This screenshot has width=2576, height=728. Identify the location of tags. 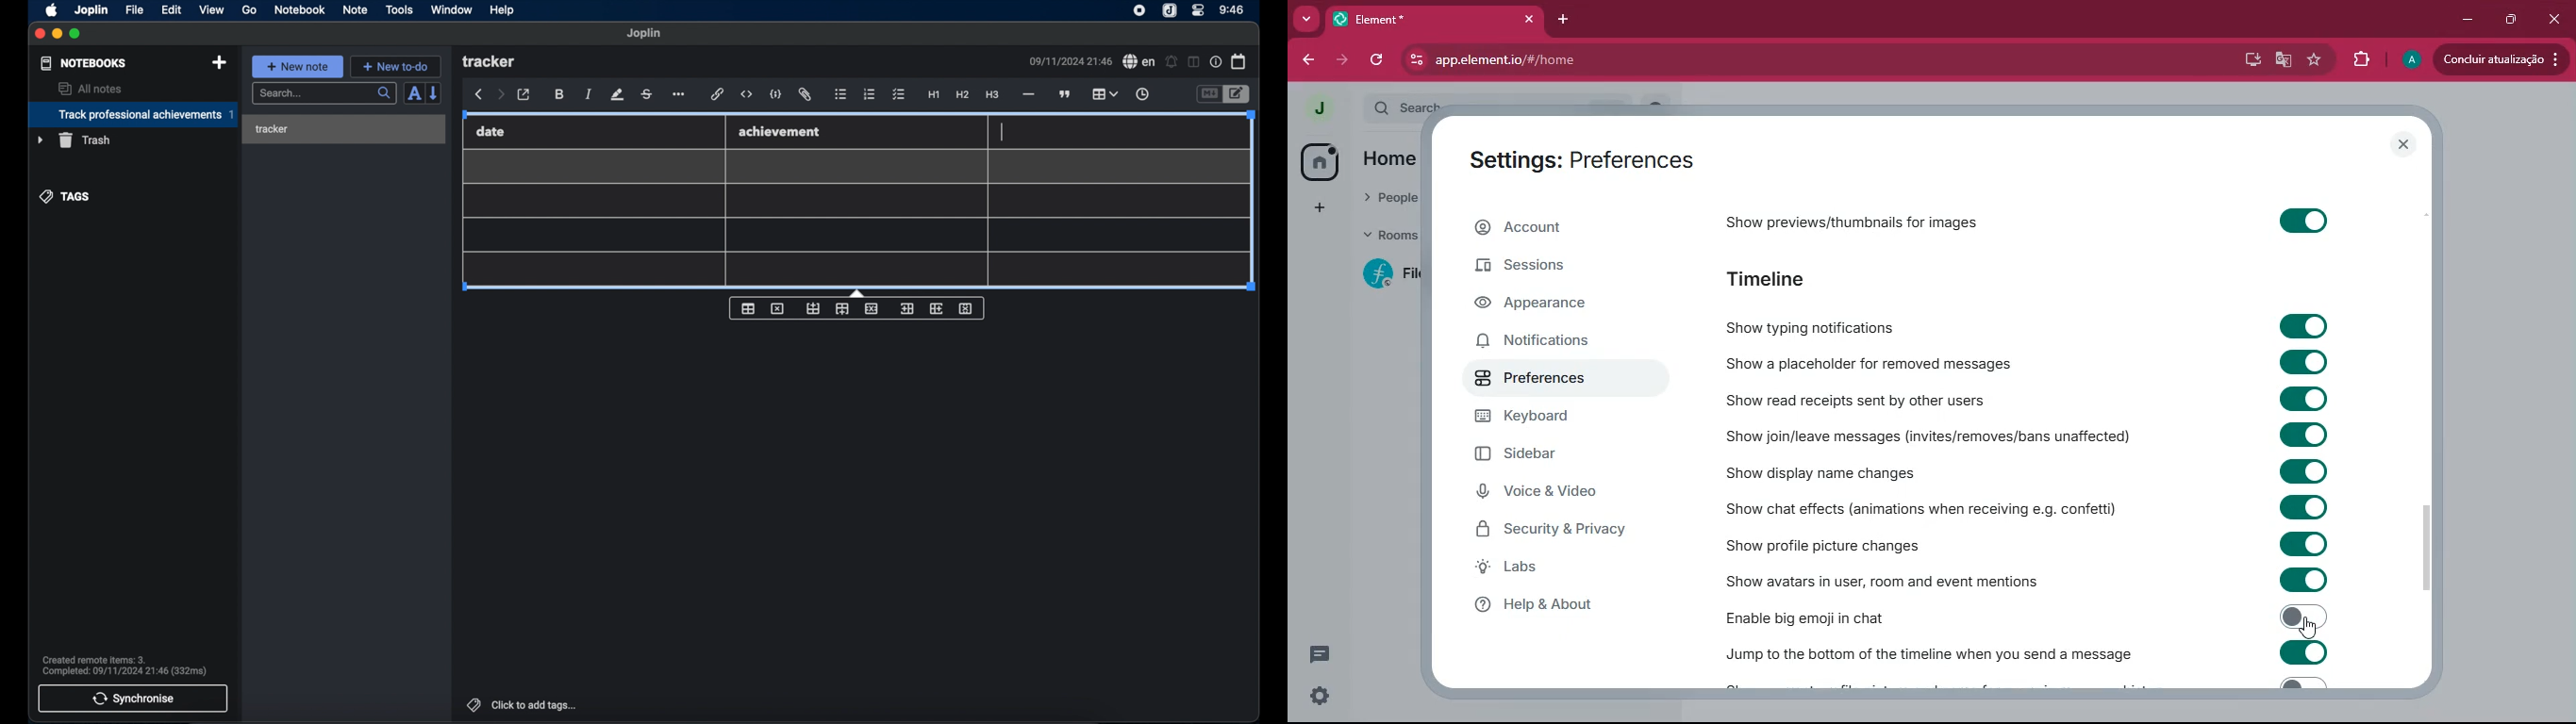
(65, 196).